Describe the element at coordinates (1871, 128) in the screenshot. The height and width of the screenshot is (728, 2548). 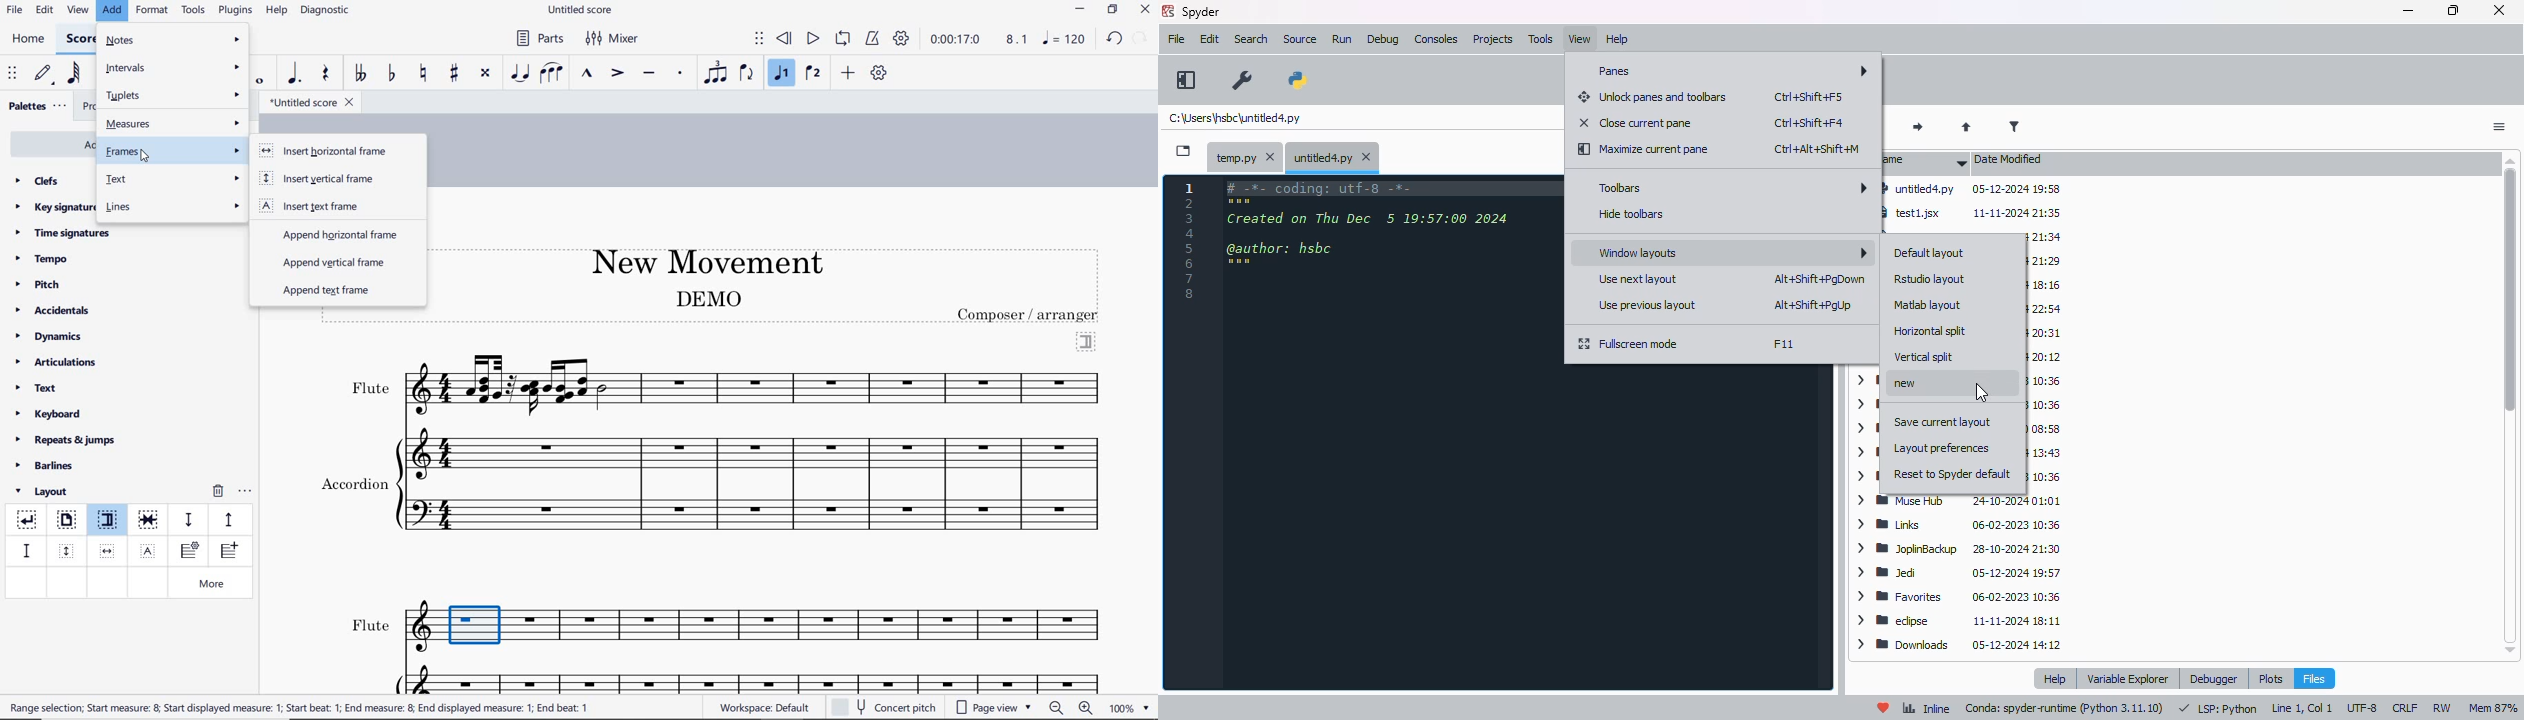
I see `back` at that location.